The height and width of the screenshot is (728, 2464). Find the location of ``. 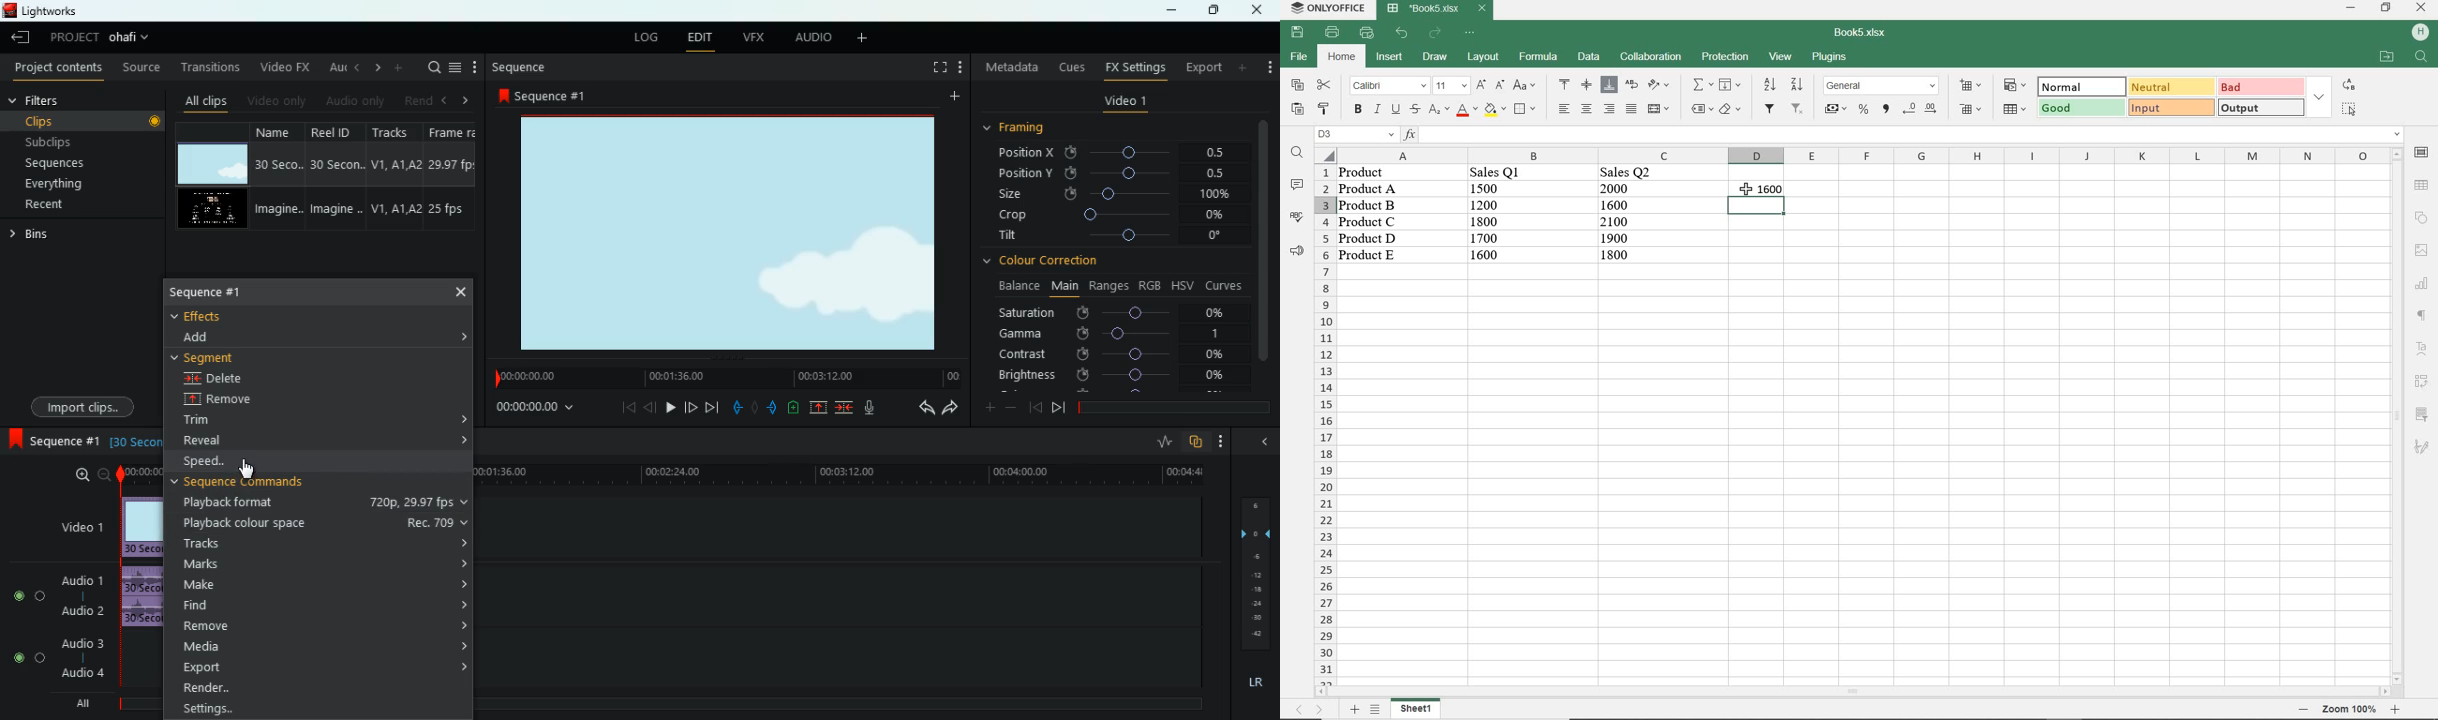

 is located at coordinates (1115, 237).